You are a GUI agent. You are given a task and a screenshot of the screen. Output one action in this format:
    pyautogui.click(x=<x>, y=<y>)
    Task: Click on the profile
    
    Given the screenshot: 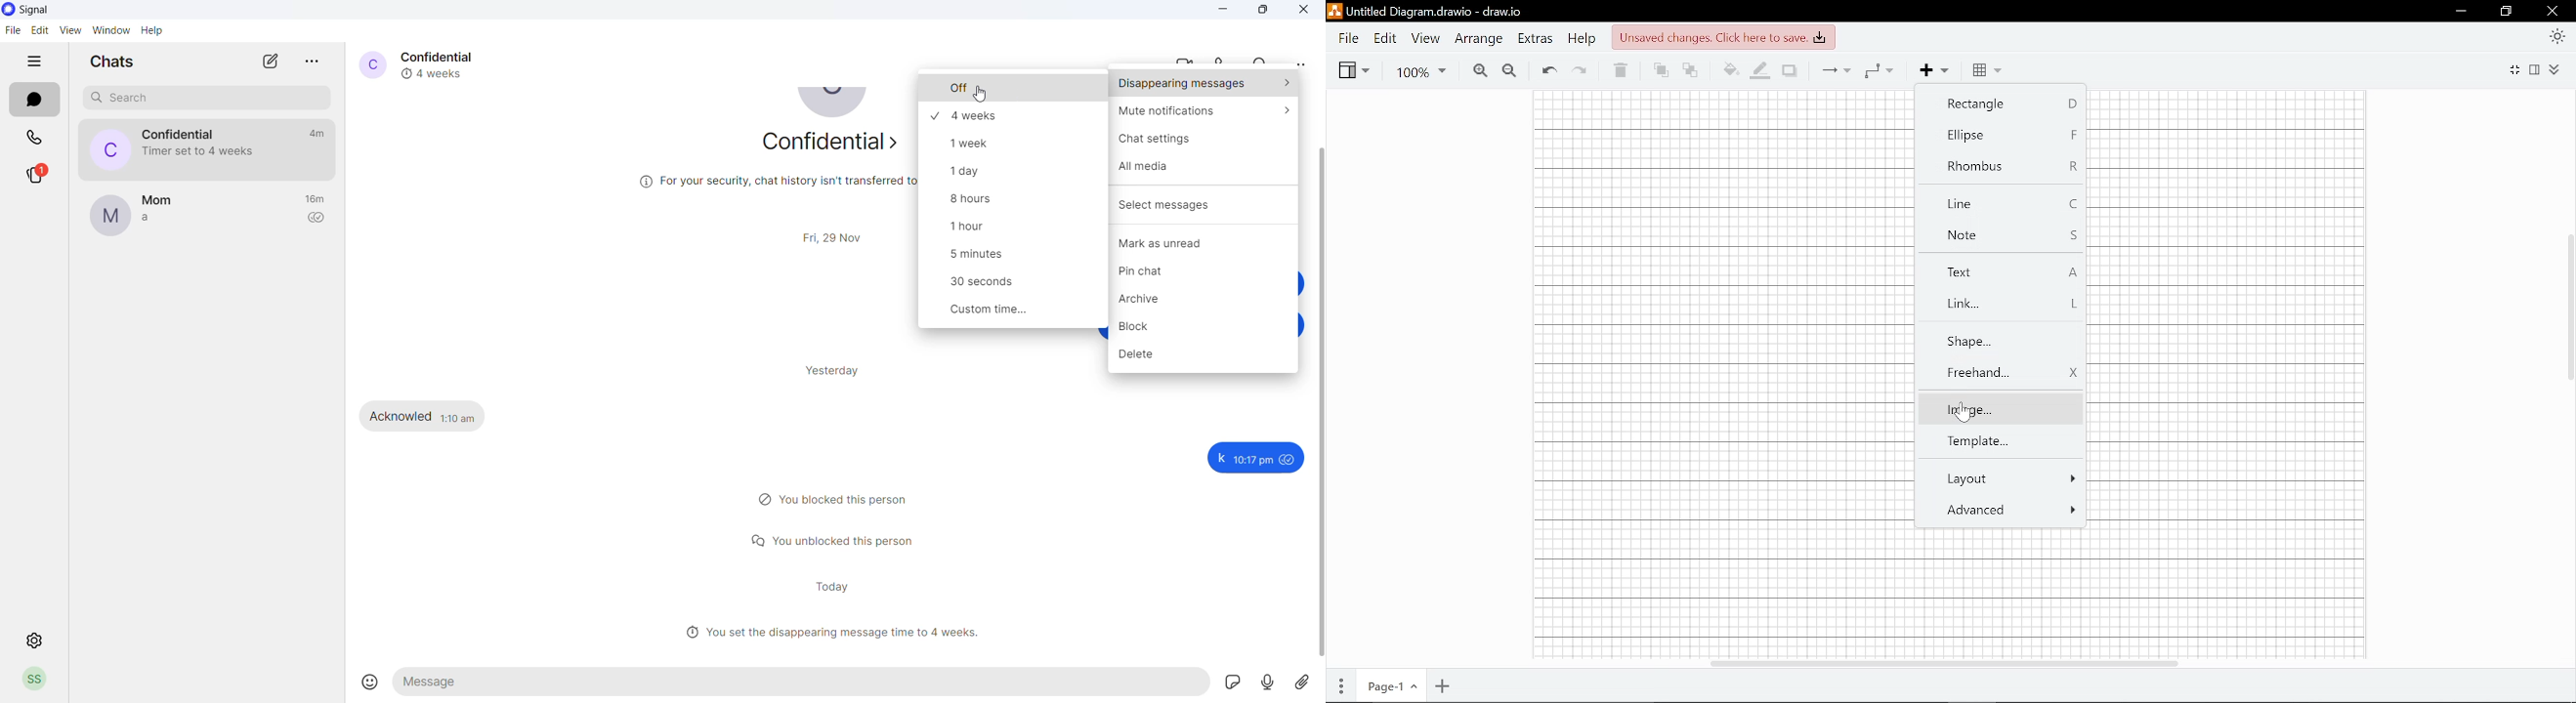 What is the action you would take?
    pyautogui.click(x=40, y=680)
    